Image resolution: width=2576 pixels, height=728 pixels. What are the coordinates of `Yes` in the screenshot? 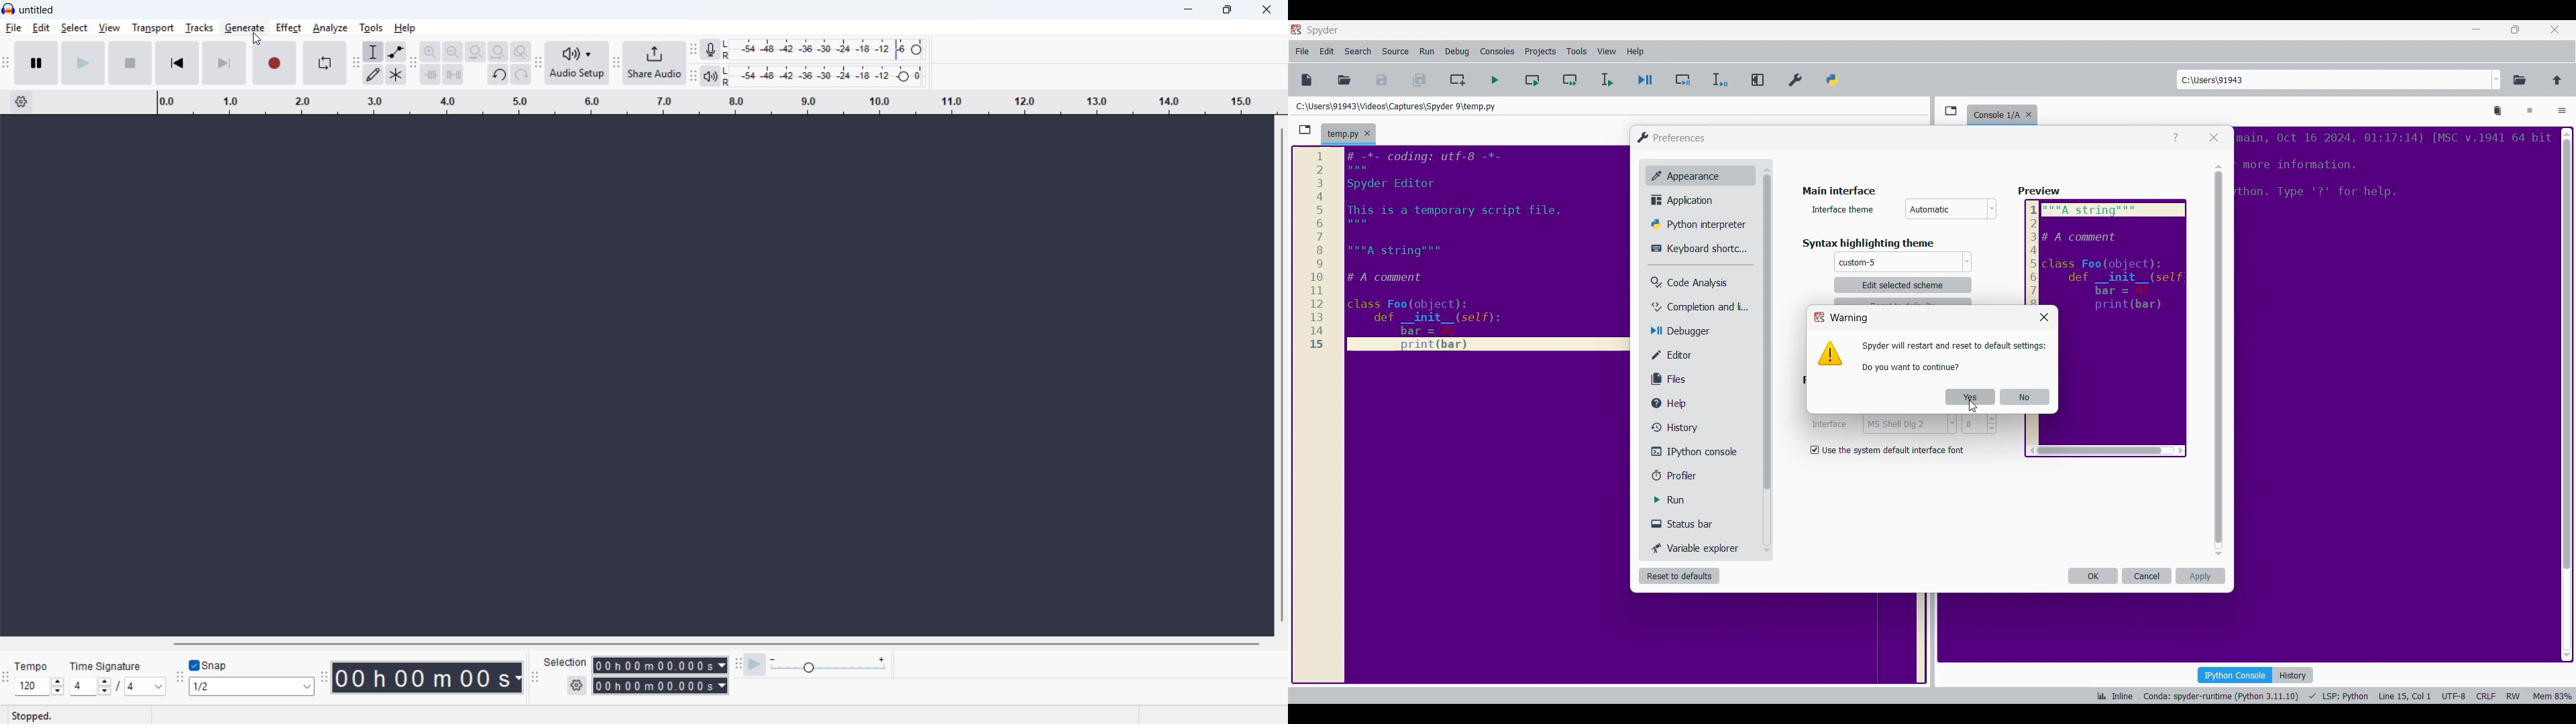 It's located at (1970, 397).